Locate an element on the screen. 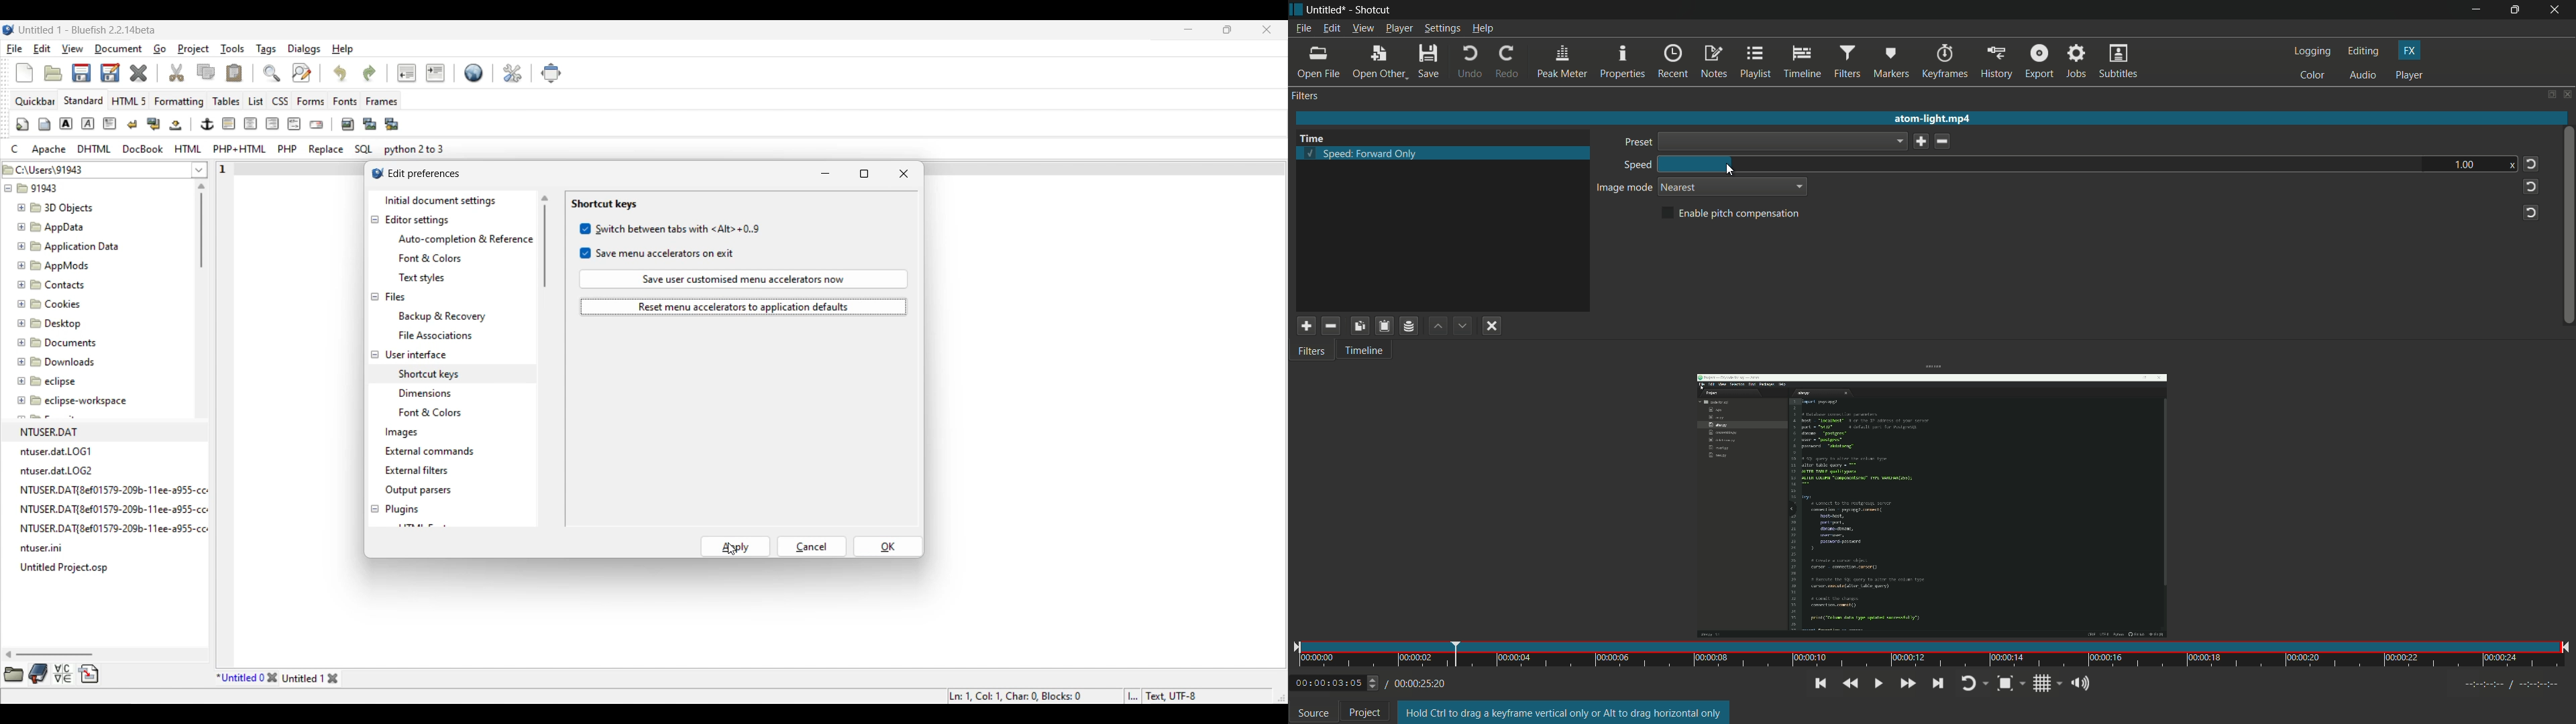 Image resolution: width=2576 pixels, height=728 pixels. Image and text edit tools is located at coordinates (208, 124).